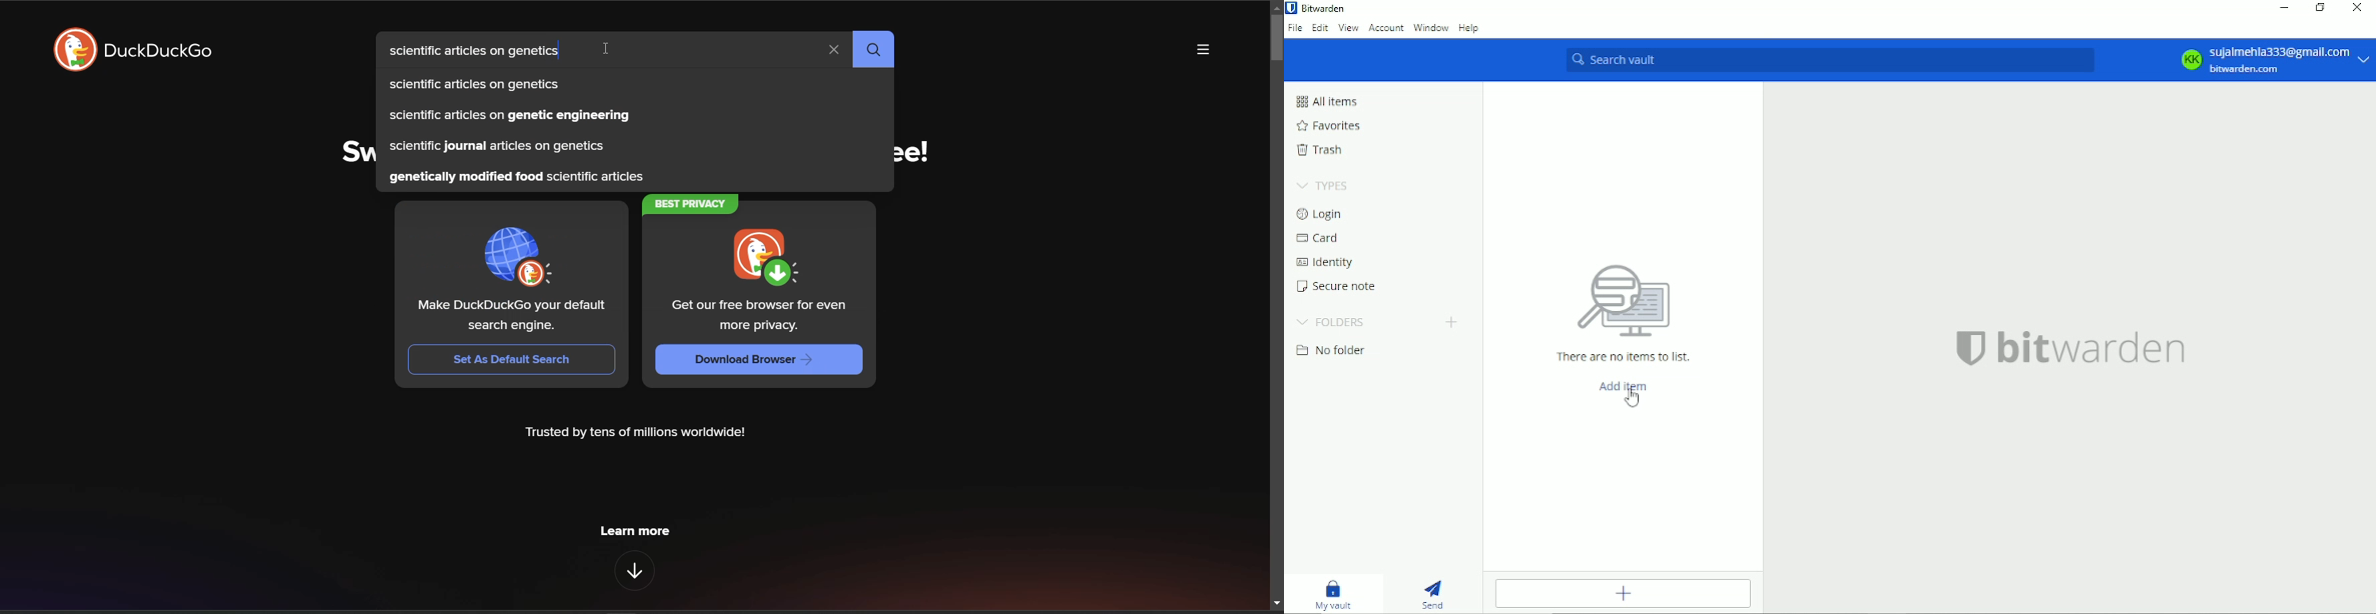 Image resolution: width=2380 pixels, height=616 pixels. What do you see at coordinates (1348, 30) in the screenshot?
I see `View` at bounding box center [1348, 30].